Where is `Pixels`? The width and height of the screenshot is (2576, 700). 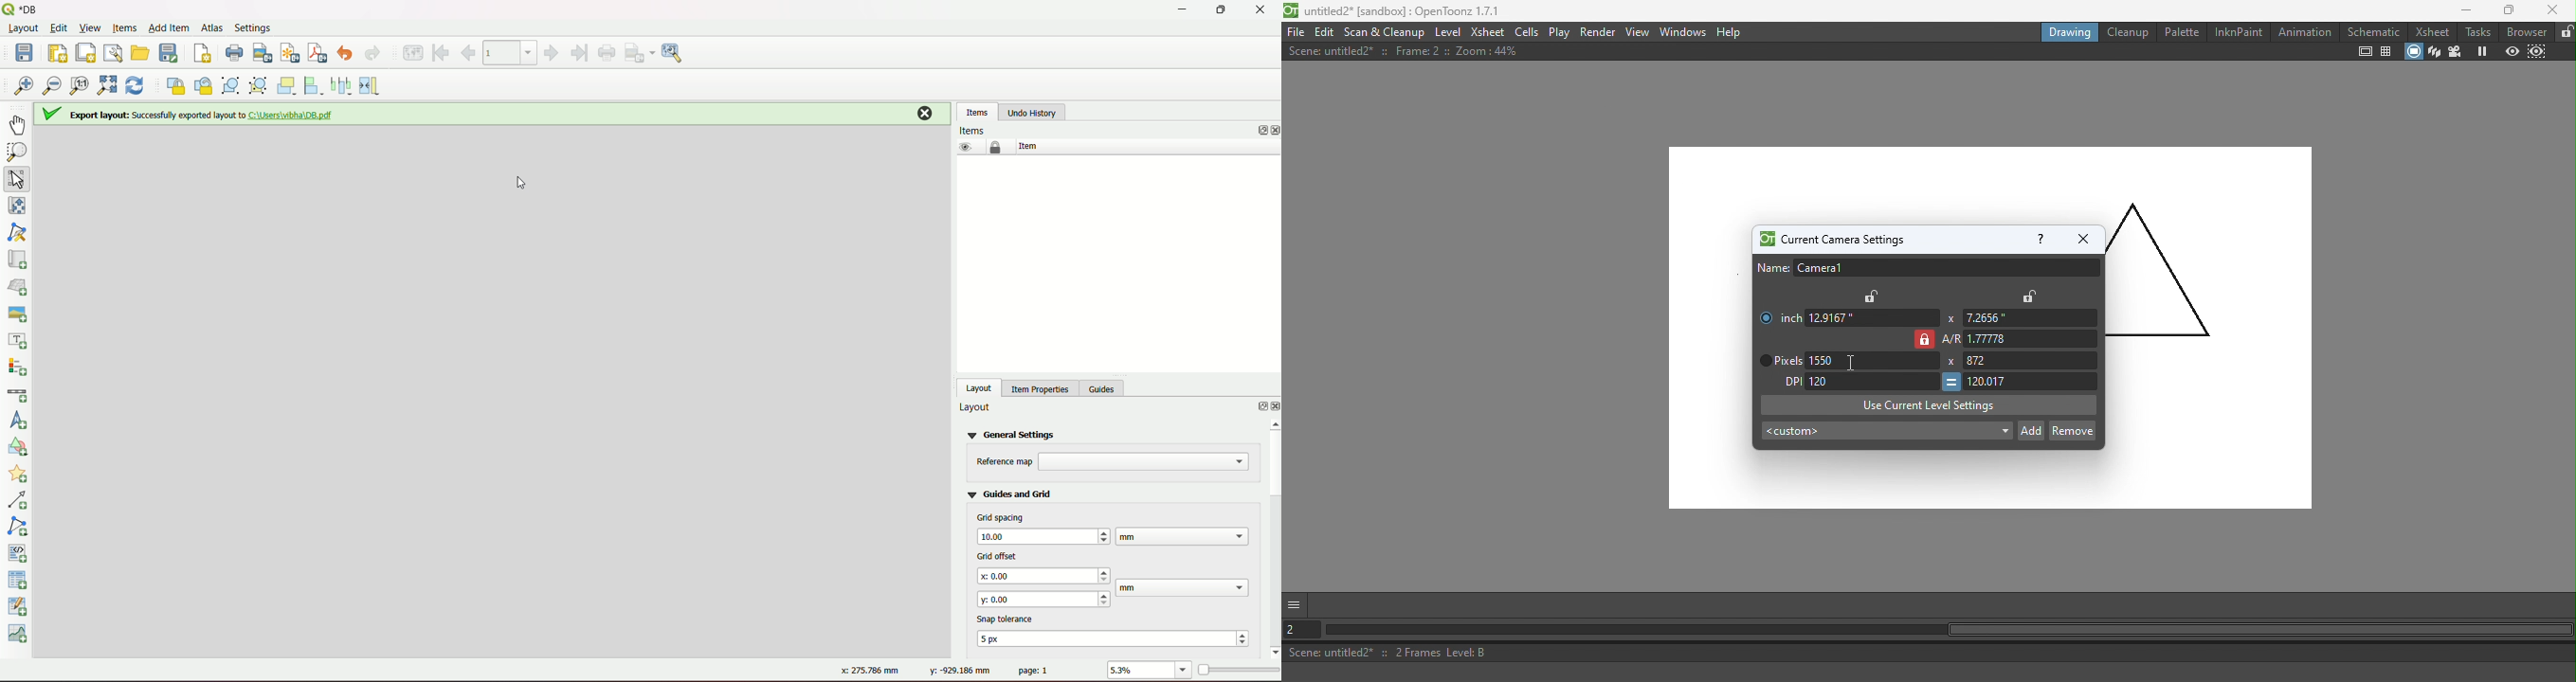 Pixels is located at coordinates (1777, 361).